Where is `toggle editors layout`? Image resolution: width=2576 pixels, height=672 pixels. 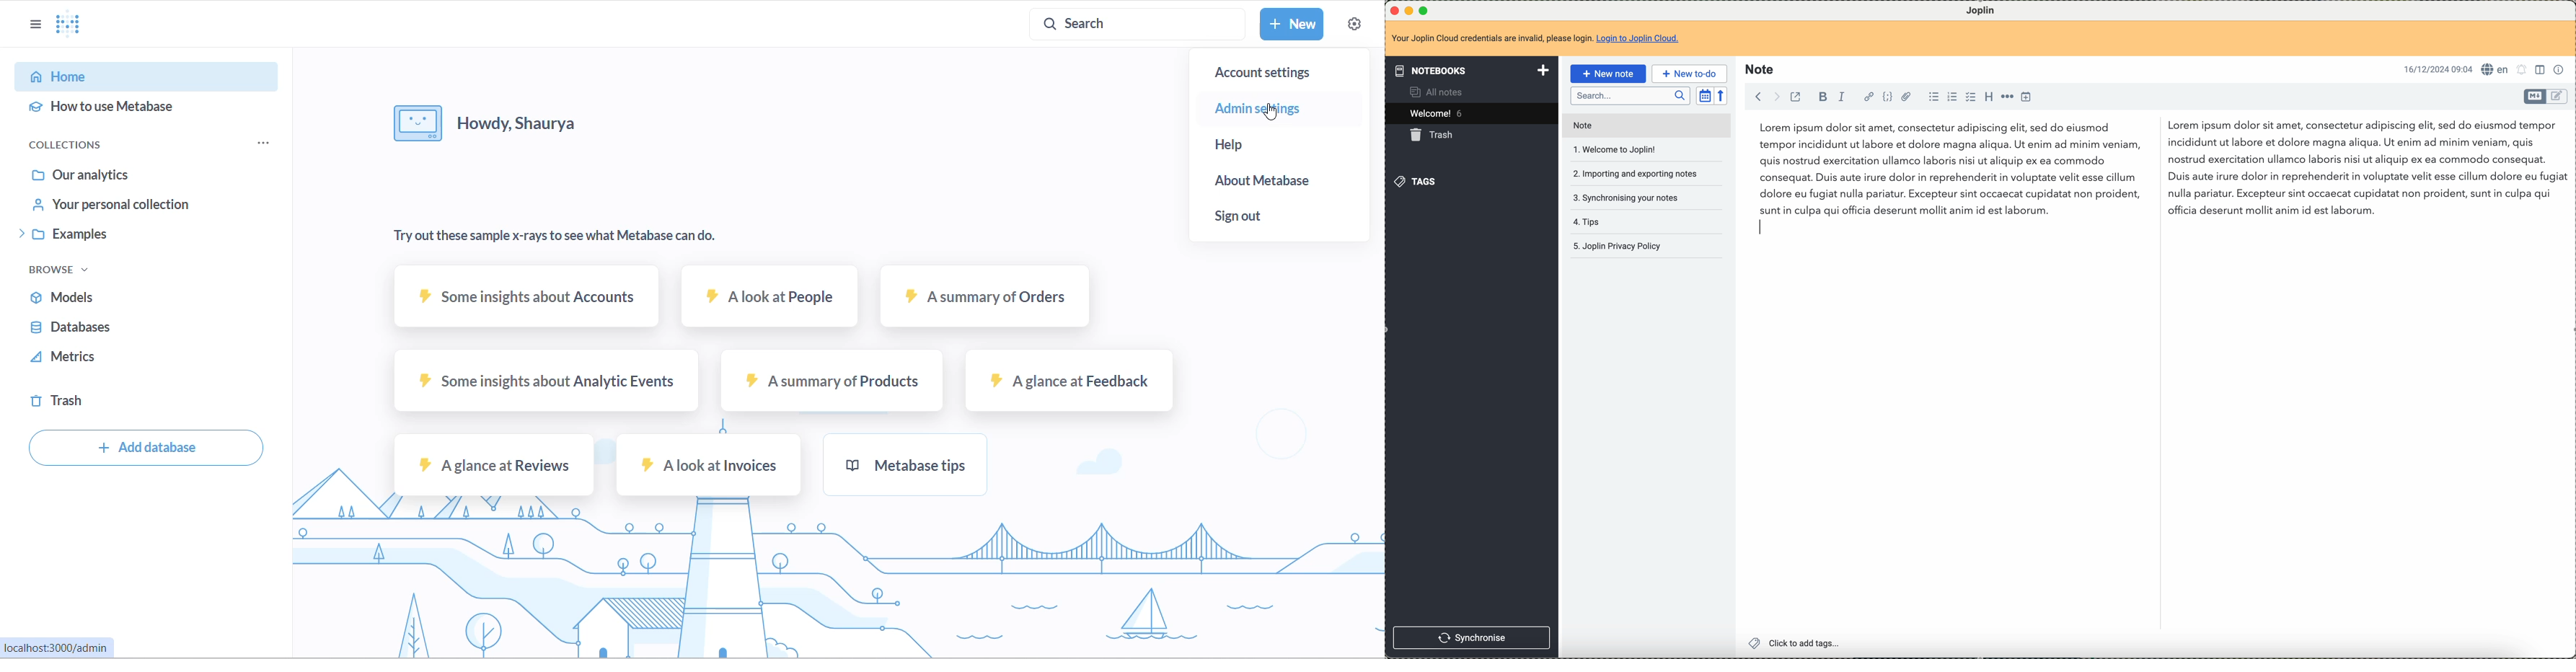
toggle editors layout is located at coordinates (2542, 70).